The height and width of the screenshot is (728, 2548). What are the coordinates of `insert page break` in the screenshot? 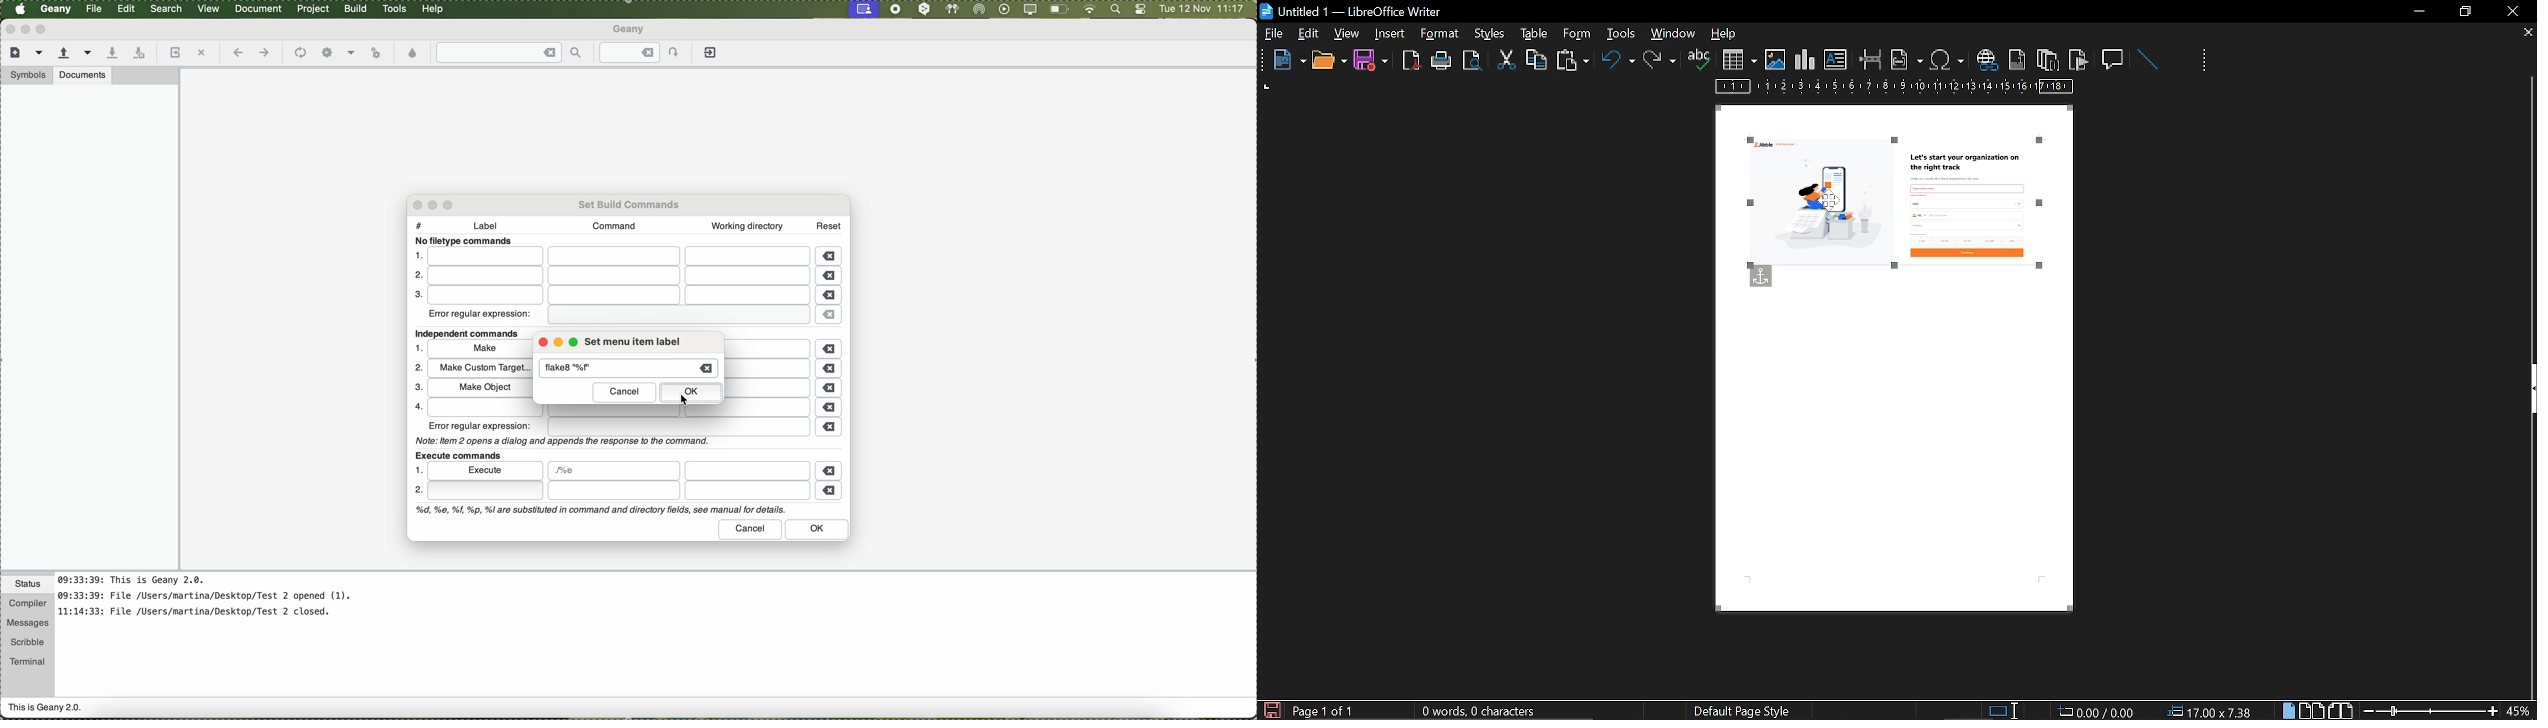 It's located at (1871, 60).